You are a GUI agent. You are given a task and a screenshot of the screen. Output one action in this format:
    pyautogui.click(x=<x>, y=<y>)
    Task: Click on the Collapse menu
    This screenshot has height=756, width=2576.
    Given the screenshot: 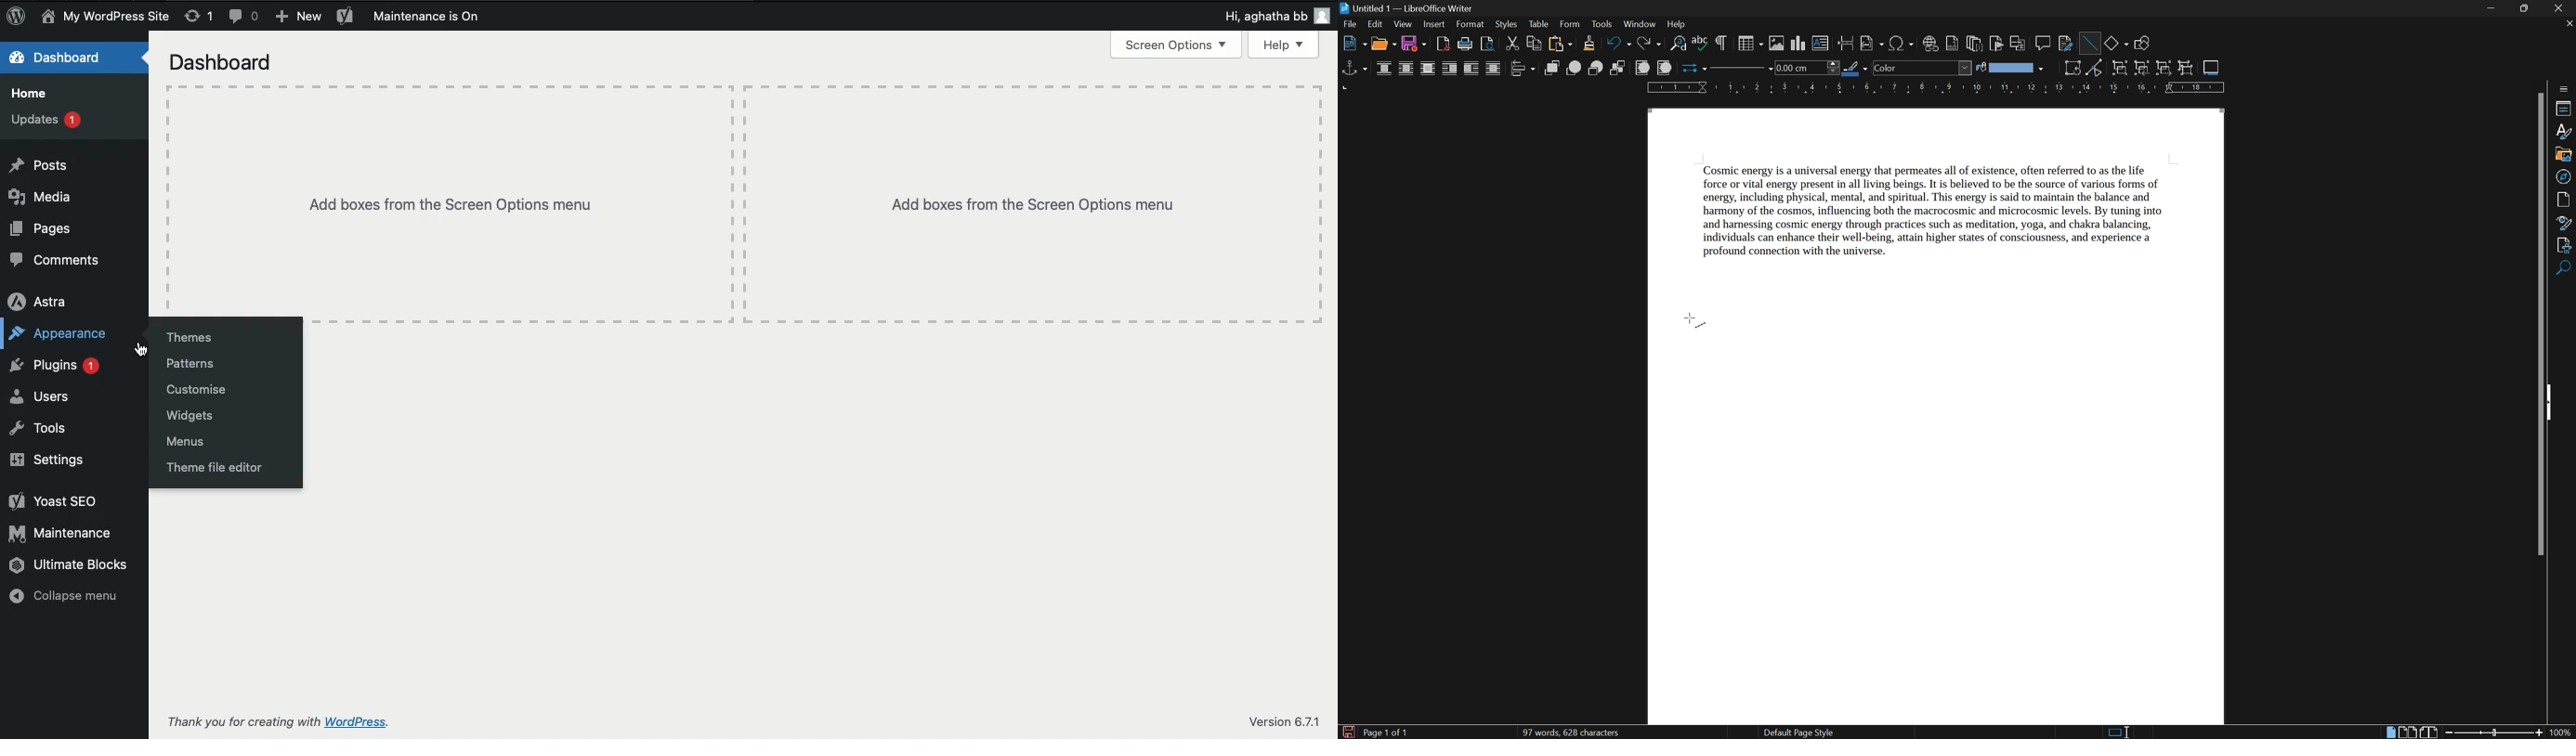 What is the action you would take?
    pyautogui.click(x=66, y=598)
    